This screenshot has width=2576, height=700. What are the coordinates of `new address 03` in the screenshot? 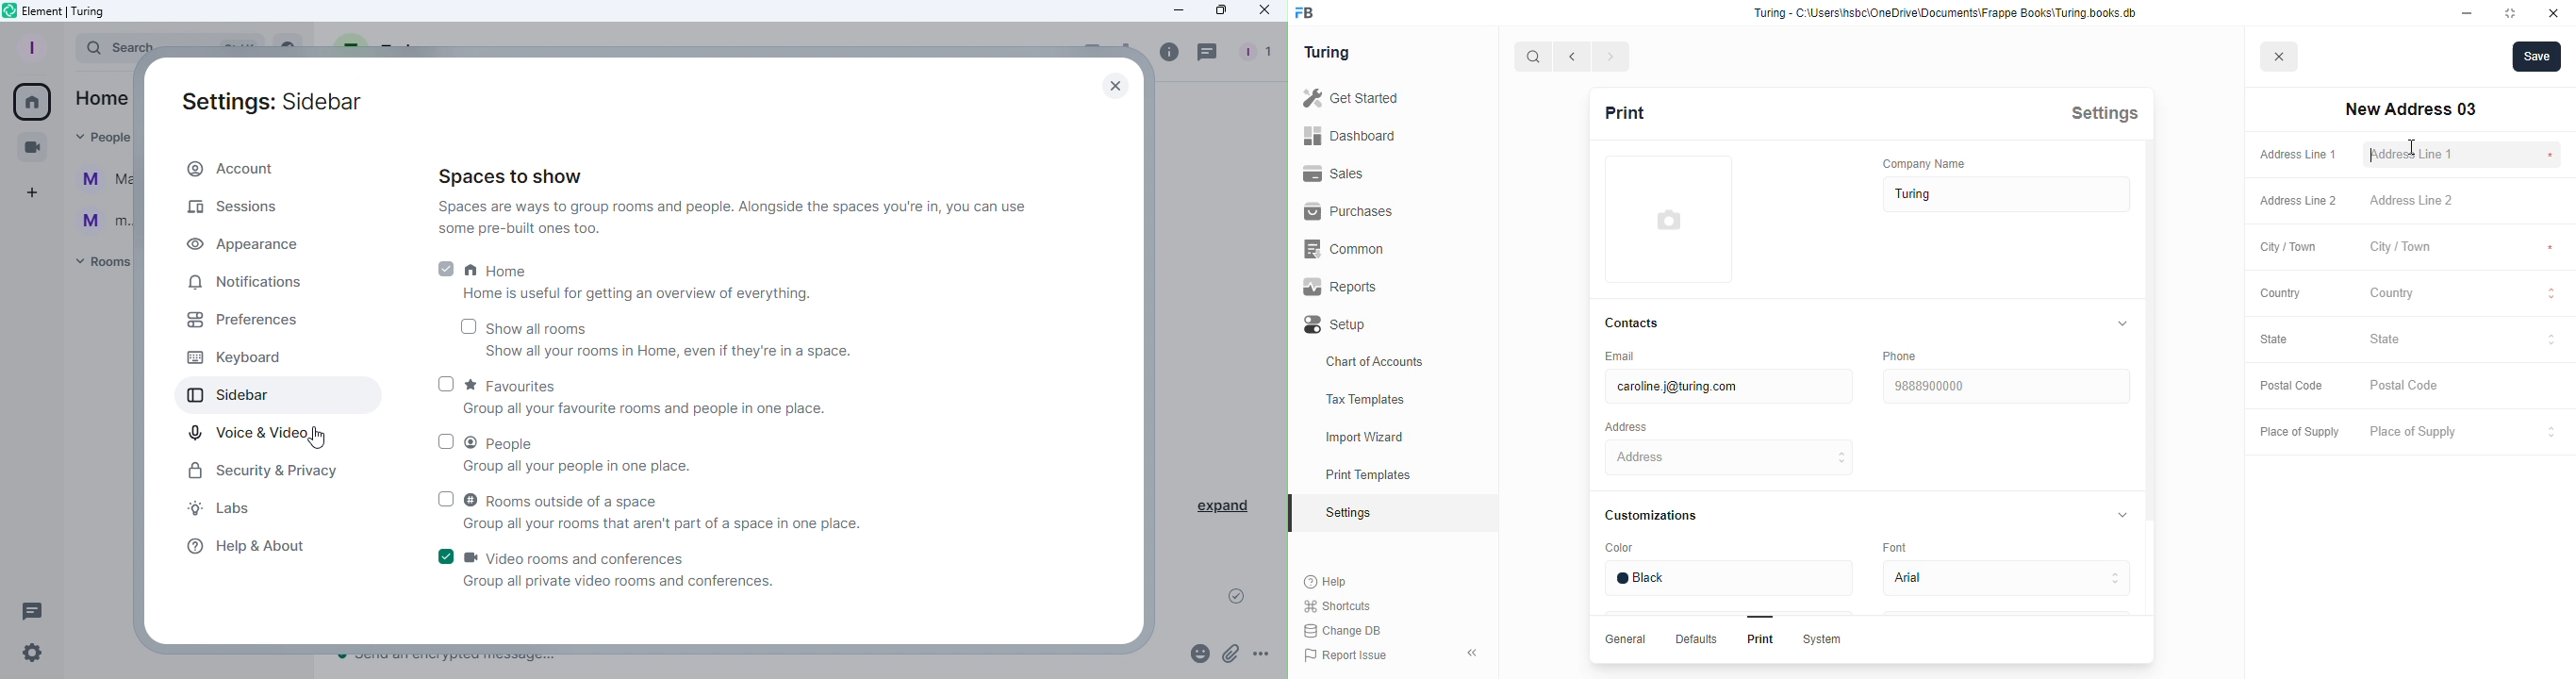 It's located at (2410, 109).